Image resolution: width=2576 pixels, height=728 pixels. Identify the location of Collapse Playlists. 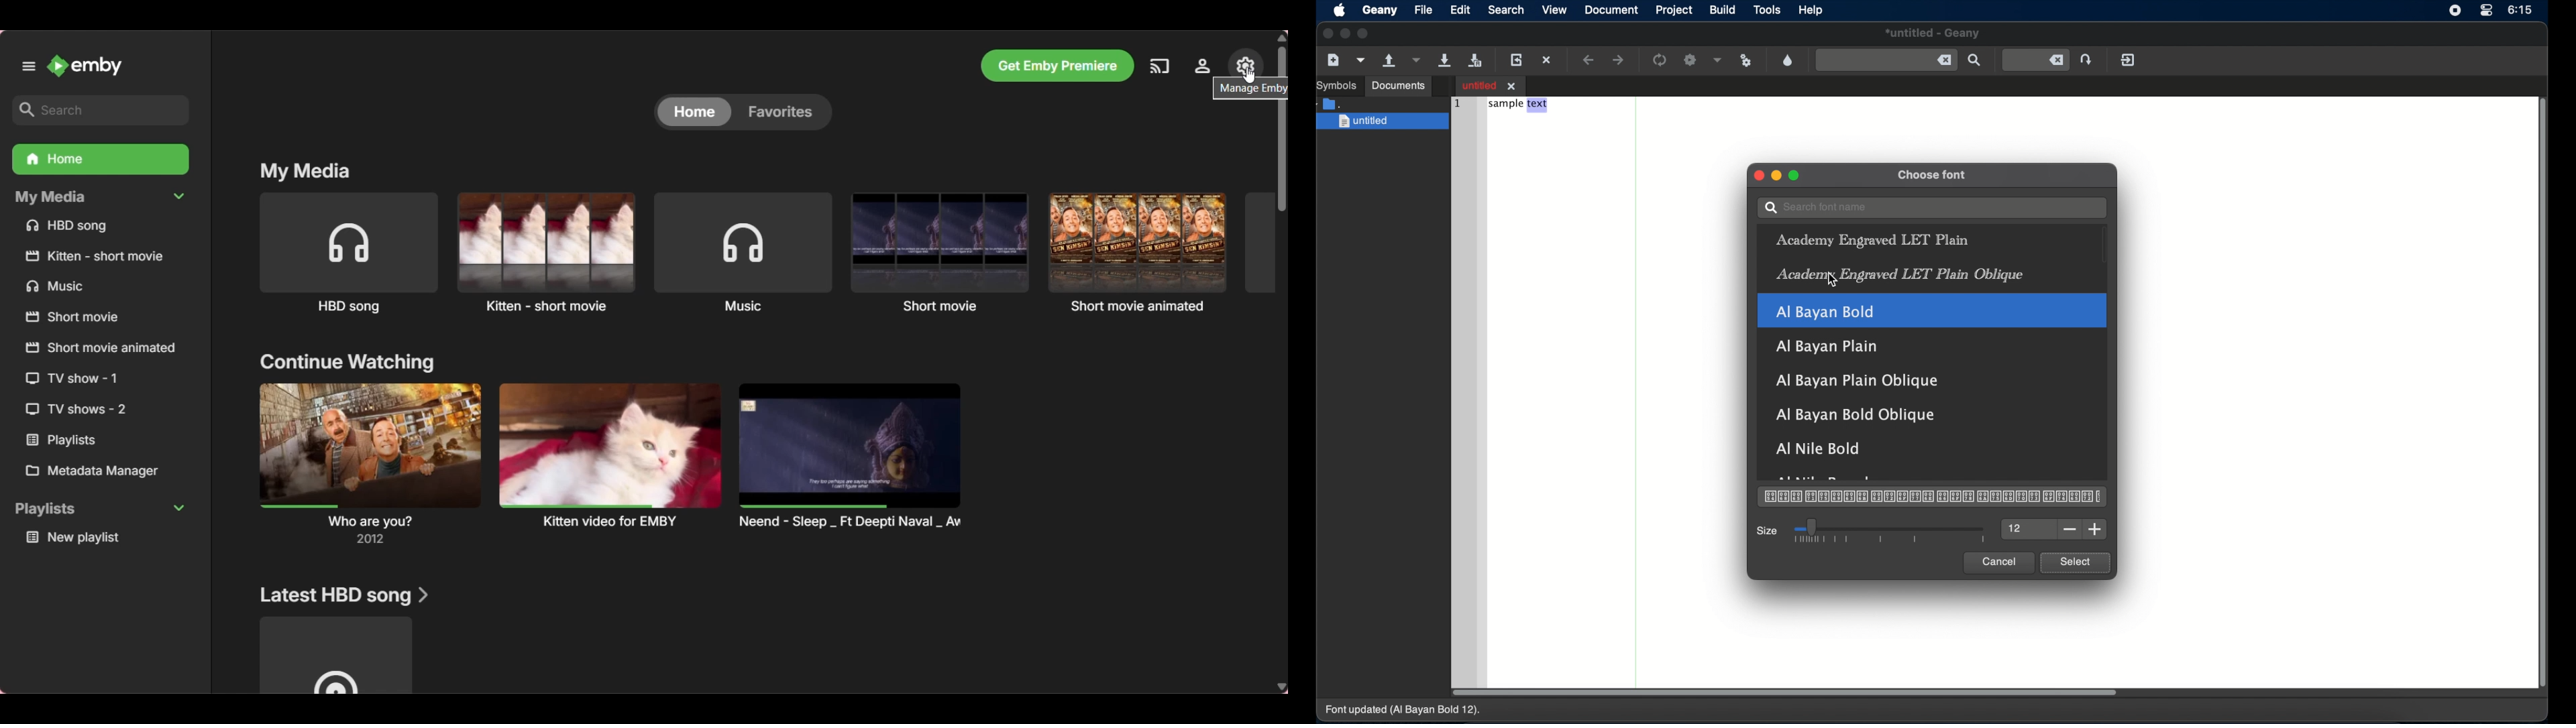
(99, 509).